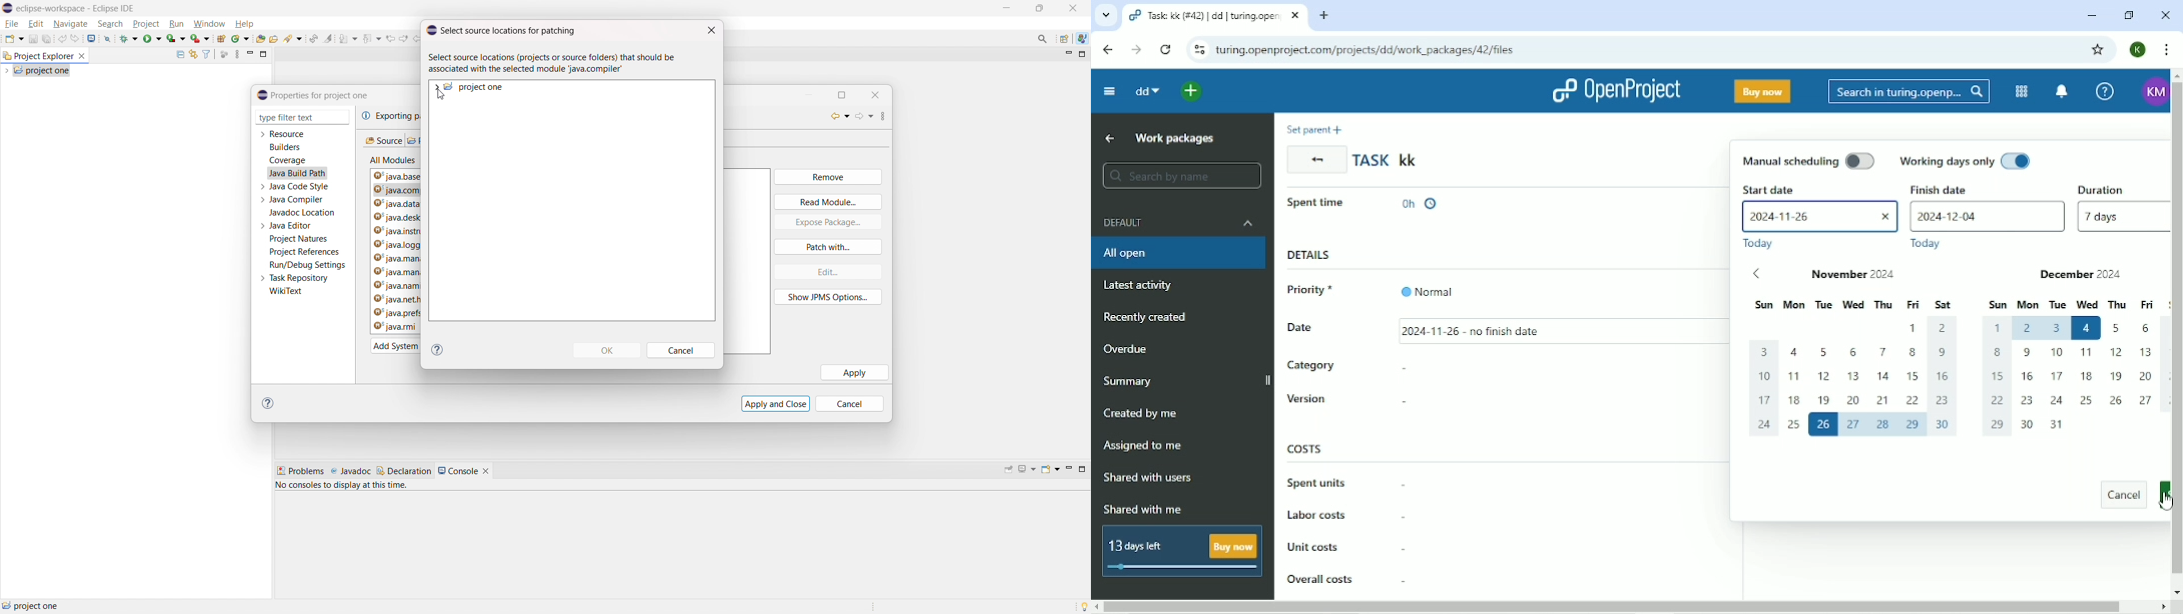 The width and height of the screenshot is (2184, 616). I want to click on maximize, so click(847, 94).